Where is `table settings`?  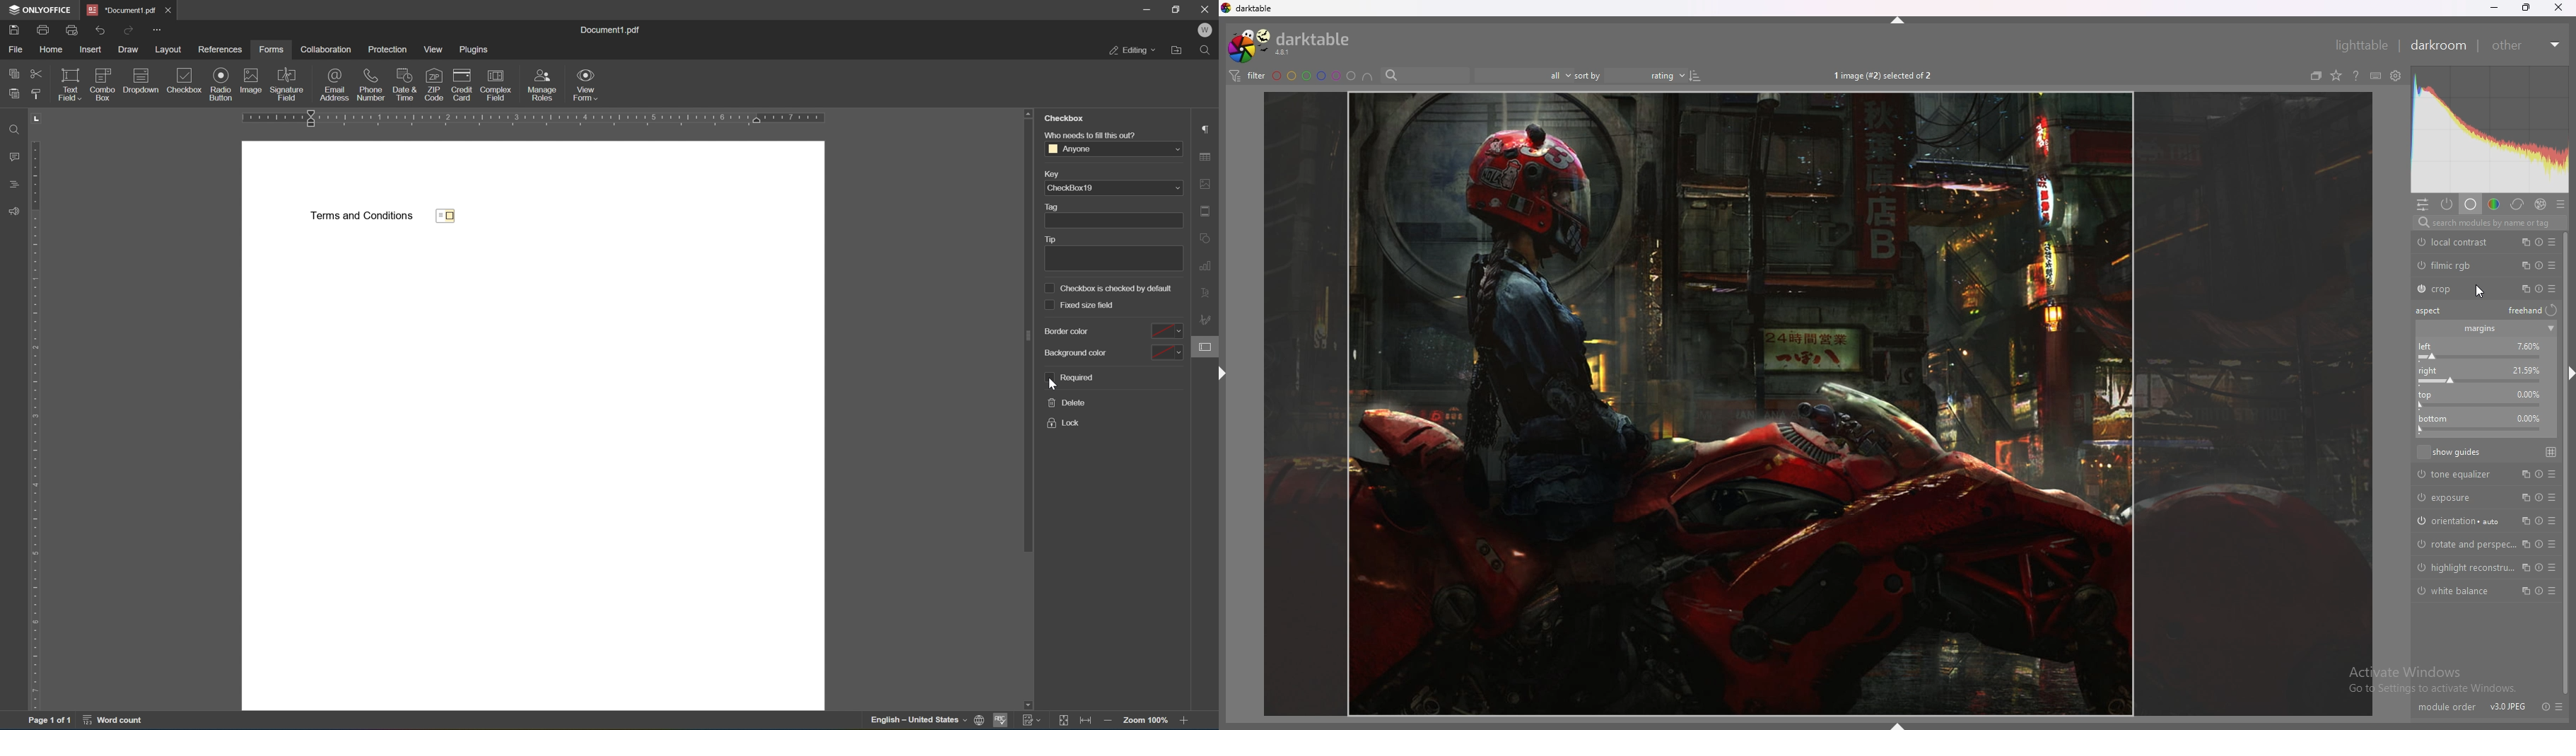
table settings is located at coordinates (1209, 156).